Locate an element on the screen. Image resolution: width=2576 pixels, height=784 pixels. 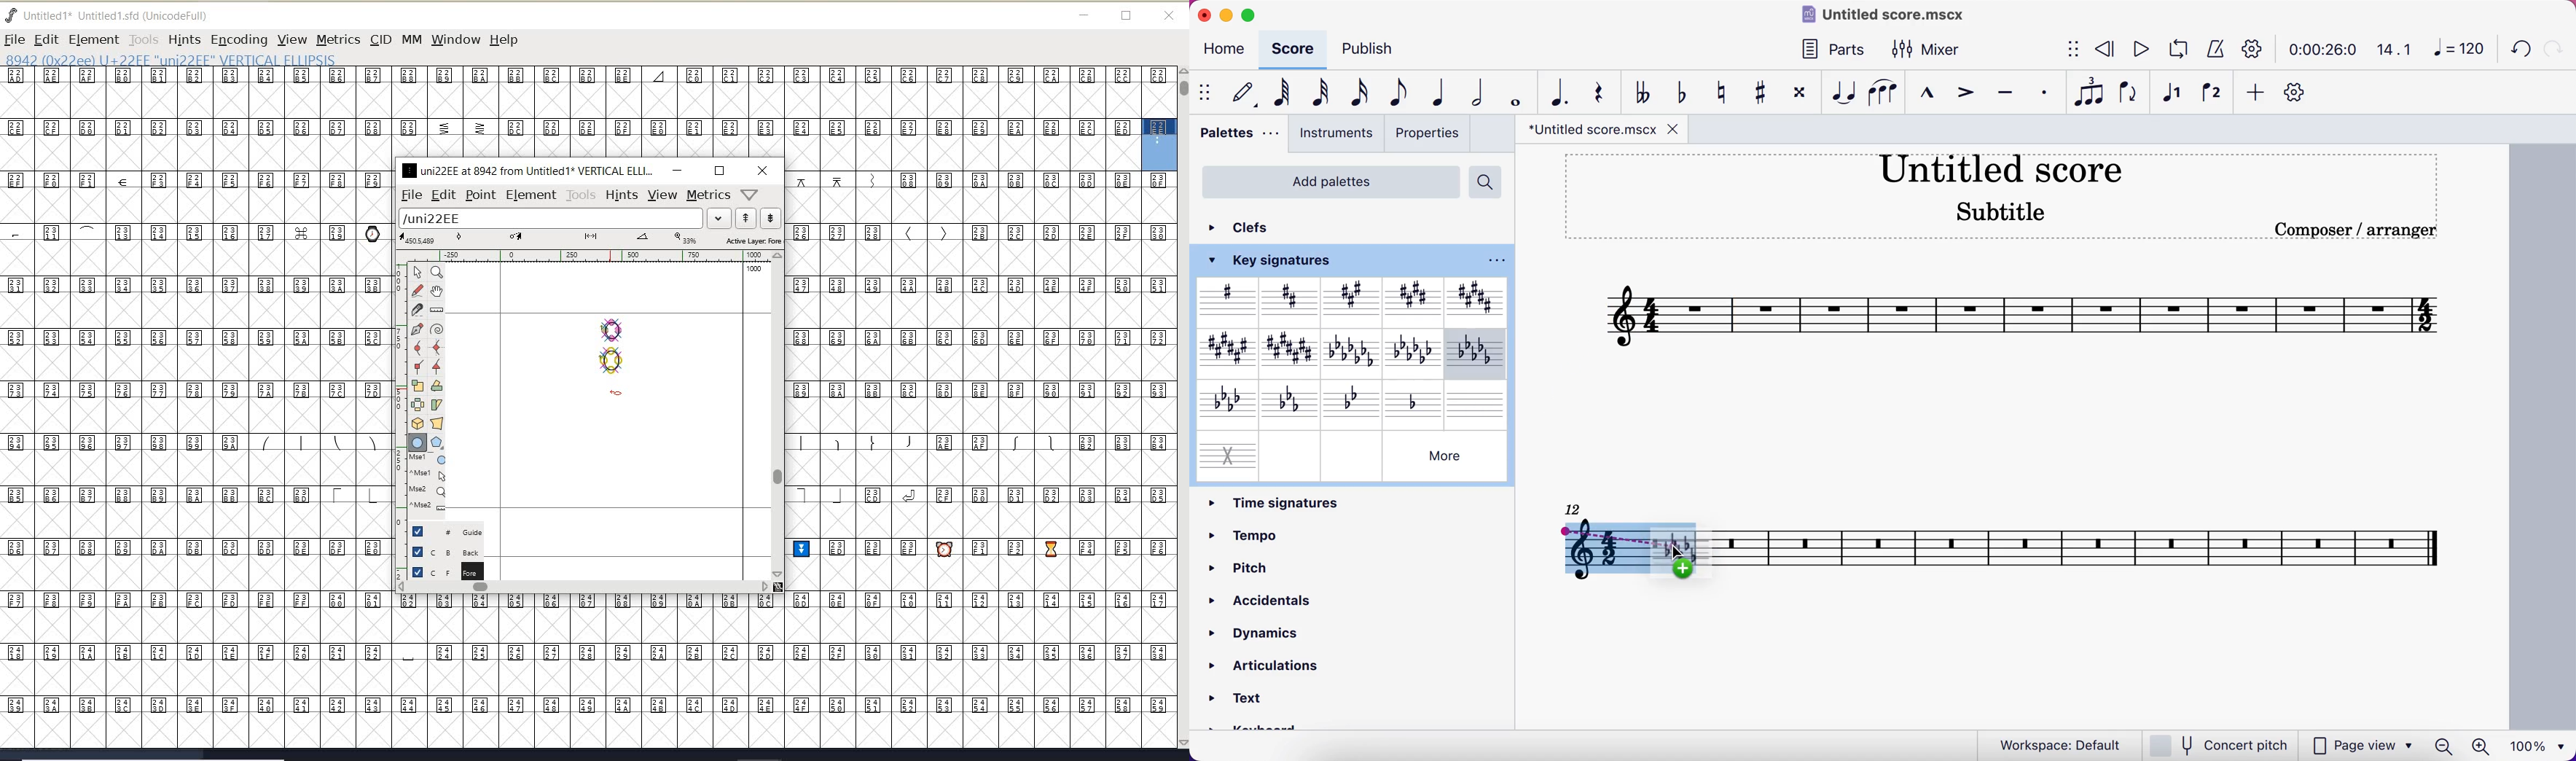
maximize is located at coordinates (1253, 15).